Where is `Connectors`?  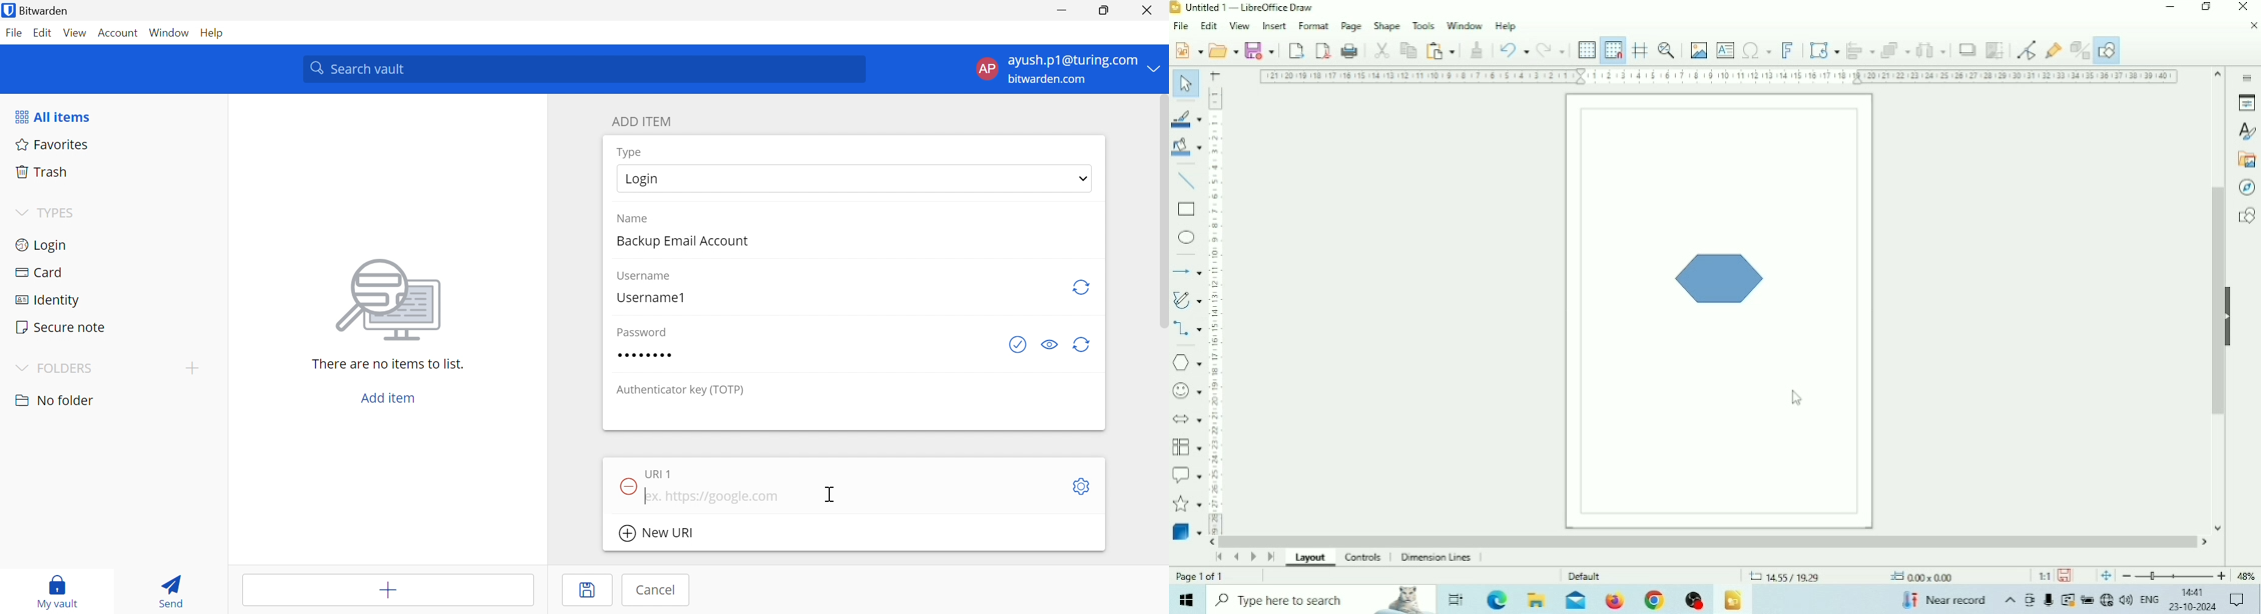 Connectors is located at coordinates (1187, 330).